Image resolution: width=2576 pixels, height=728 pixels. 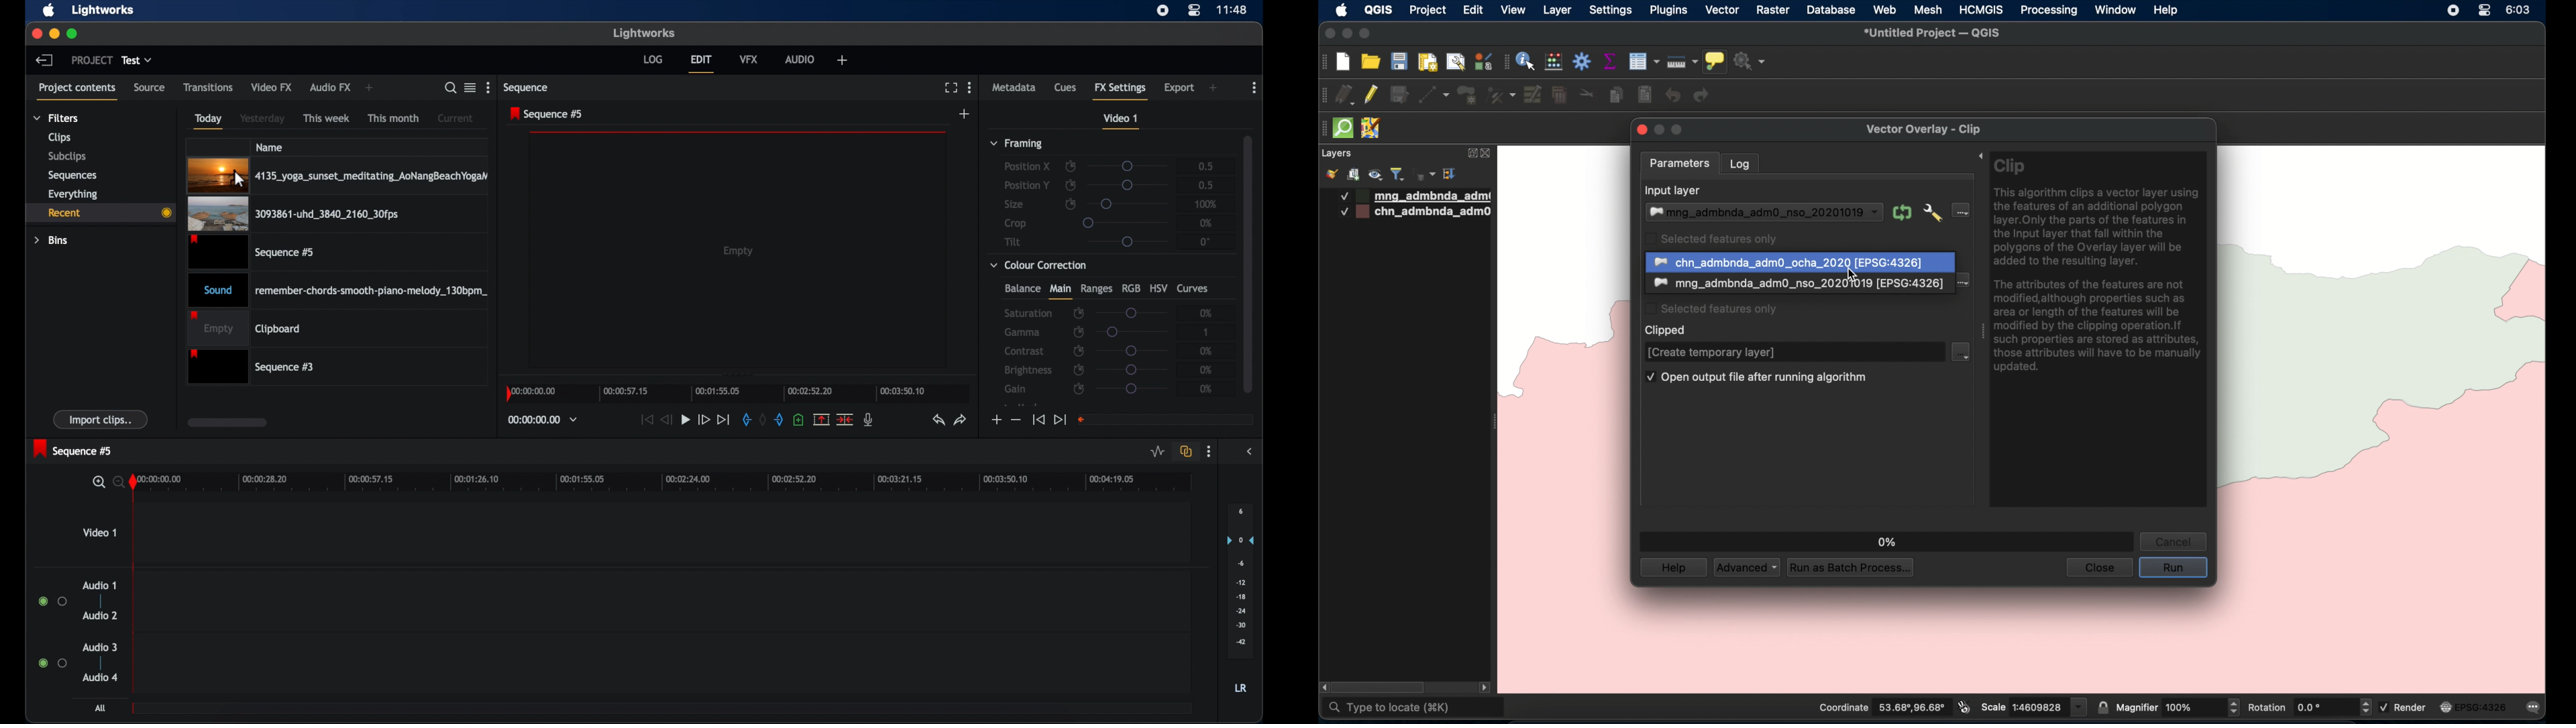 What do you see at coordinates (1079, 369) in the screenshot?
I see `enable/disable keyframes` at bounding box center [1079, 369].